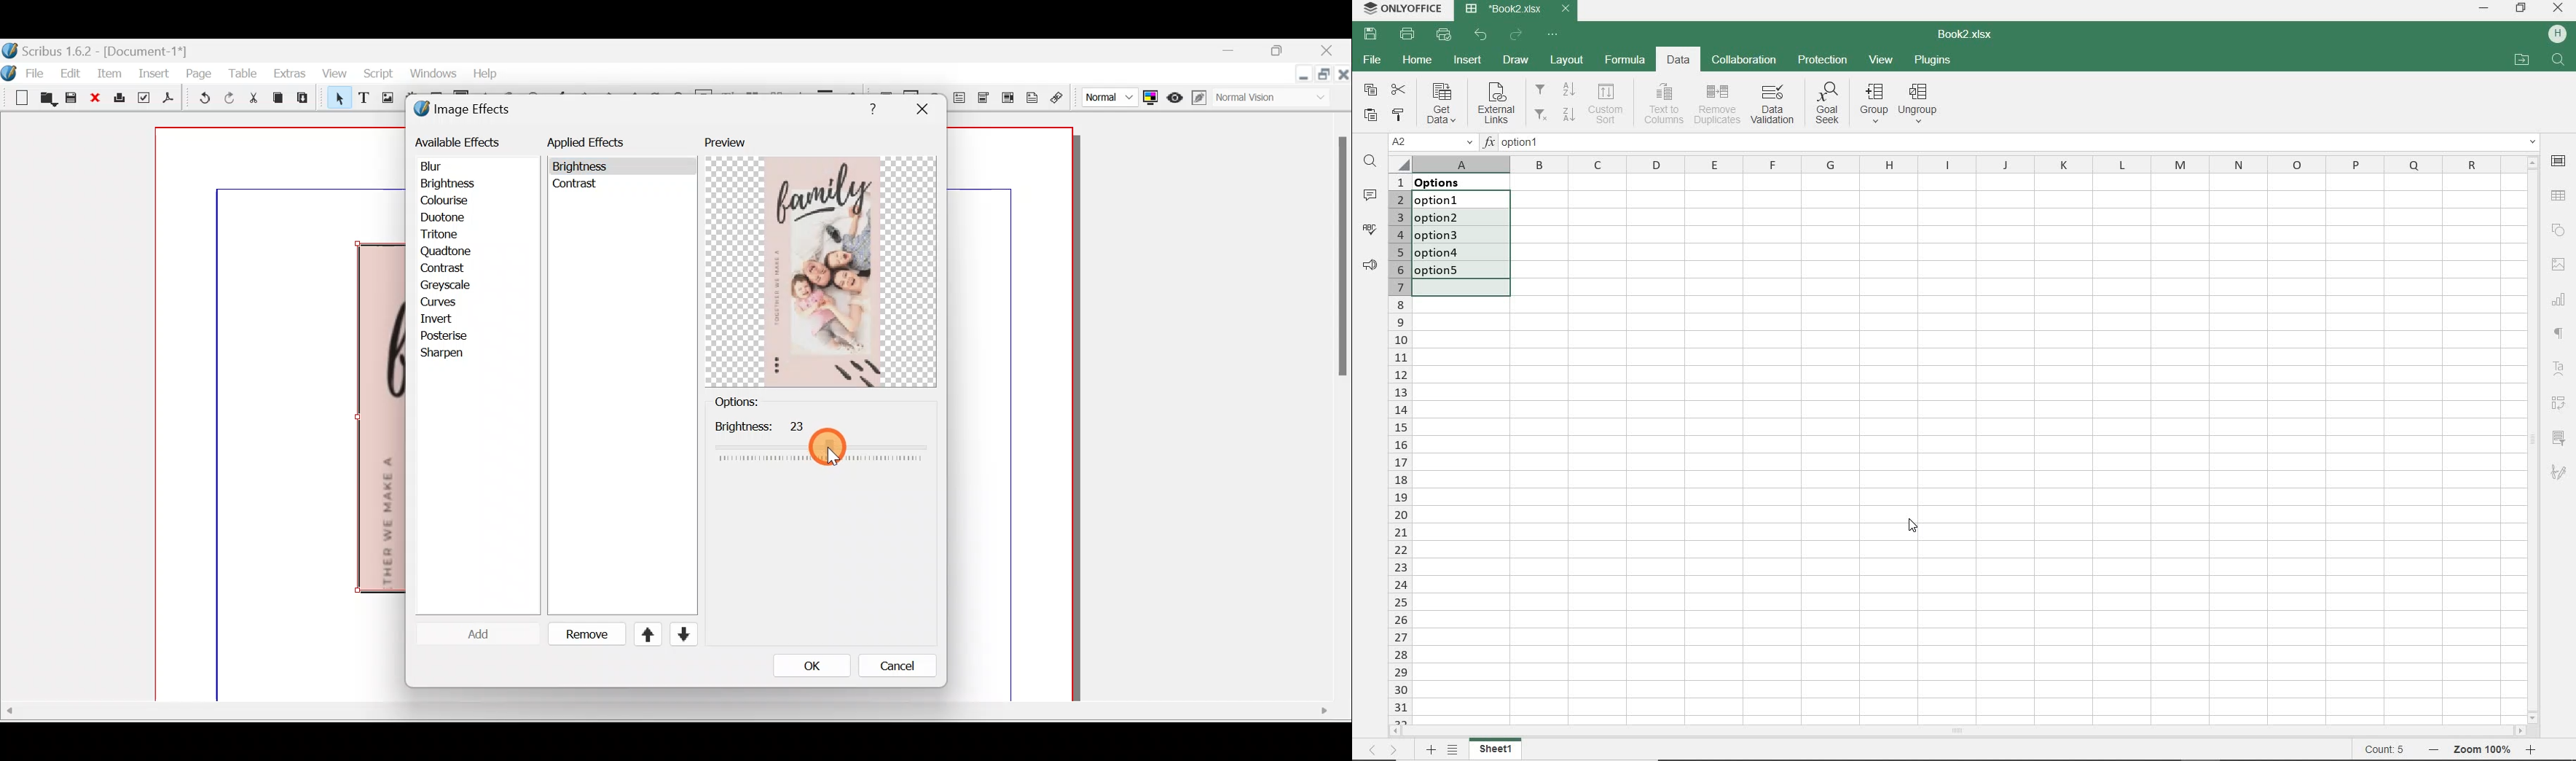  What do you see at coordinates (820, 261) in the screenshot?
I see `Preview` at bounding box center [820, 261].